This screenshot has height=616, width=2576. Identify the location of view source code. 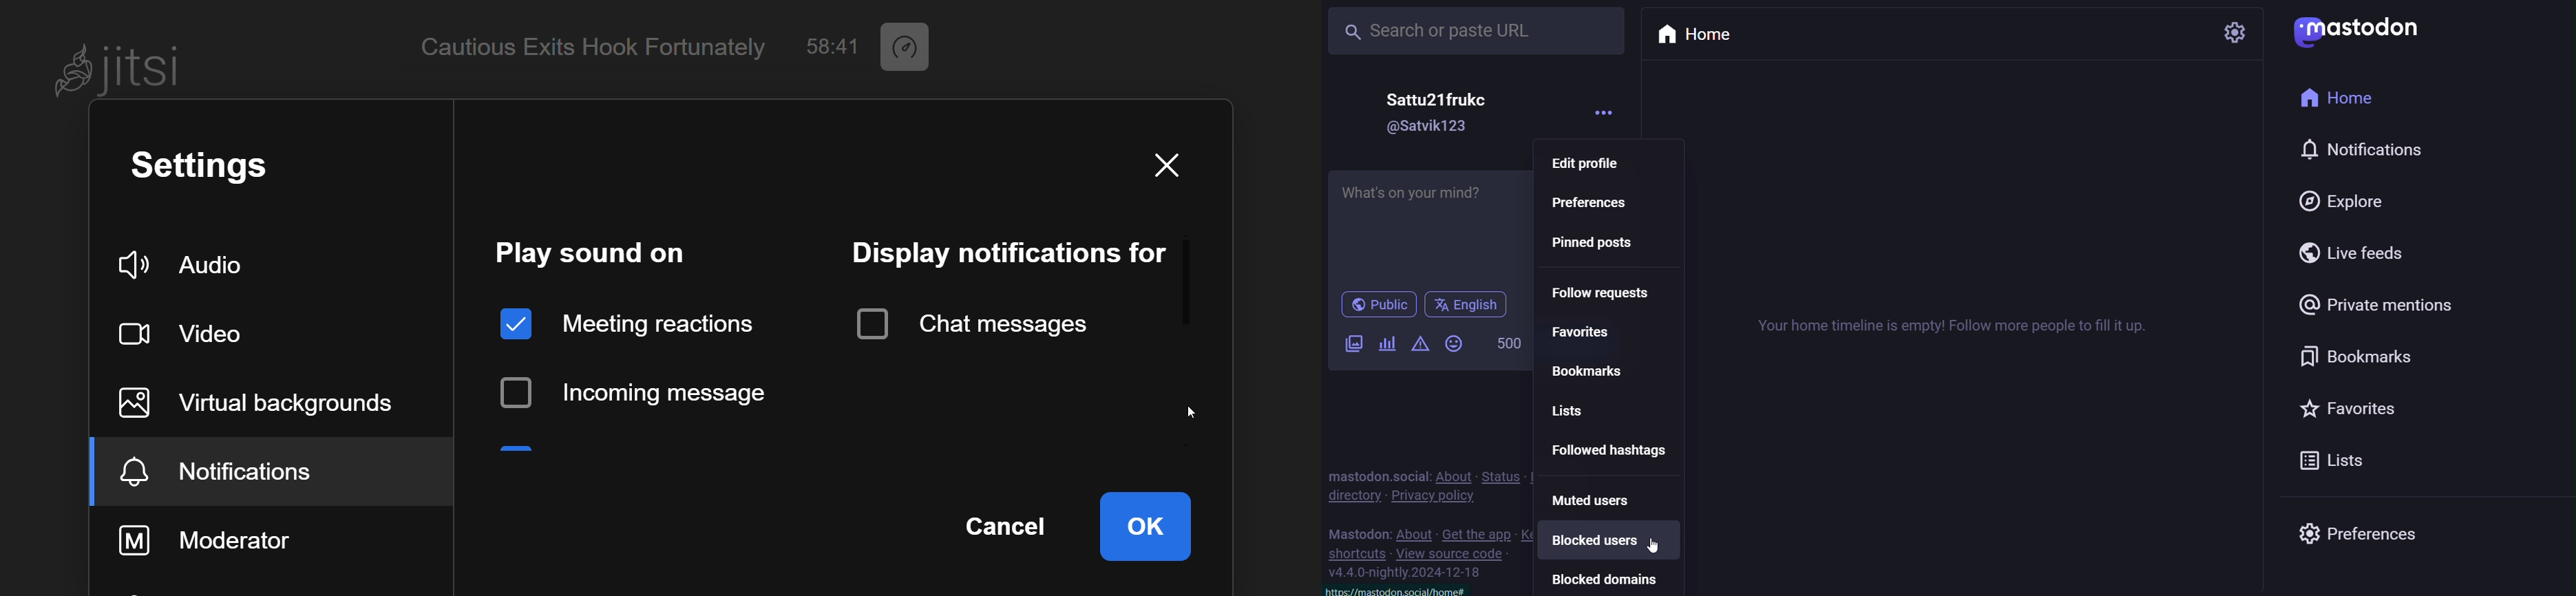
(1456, 554).